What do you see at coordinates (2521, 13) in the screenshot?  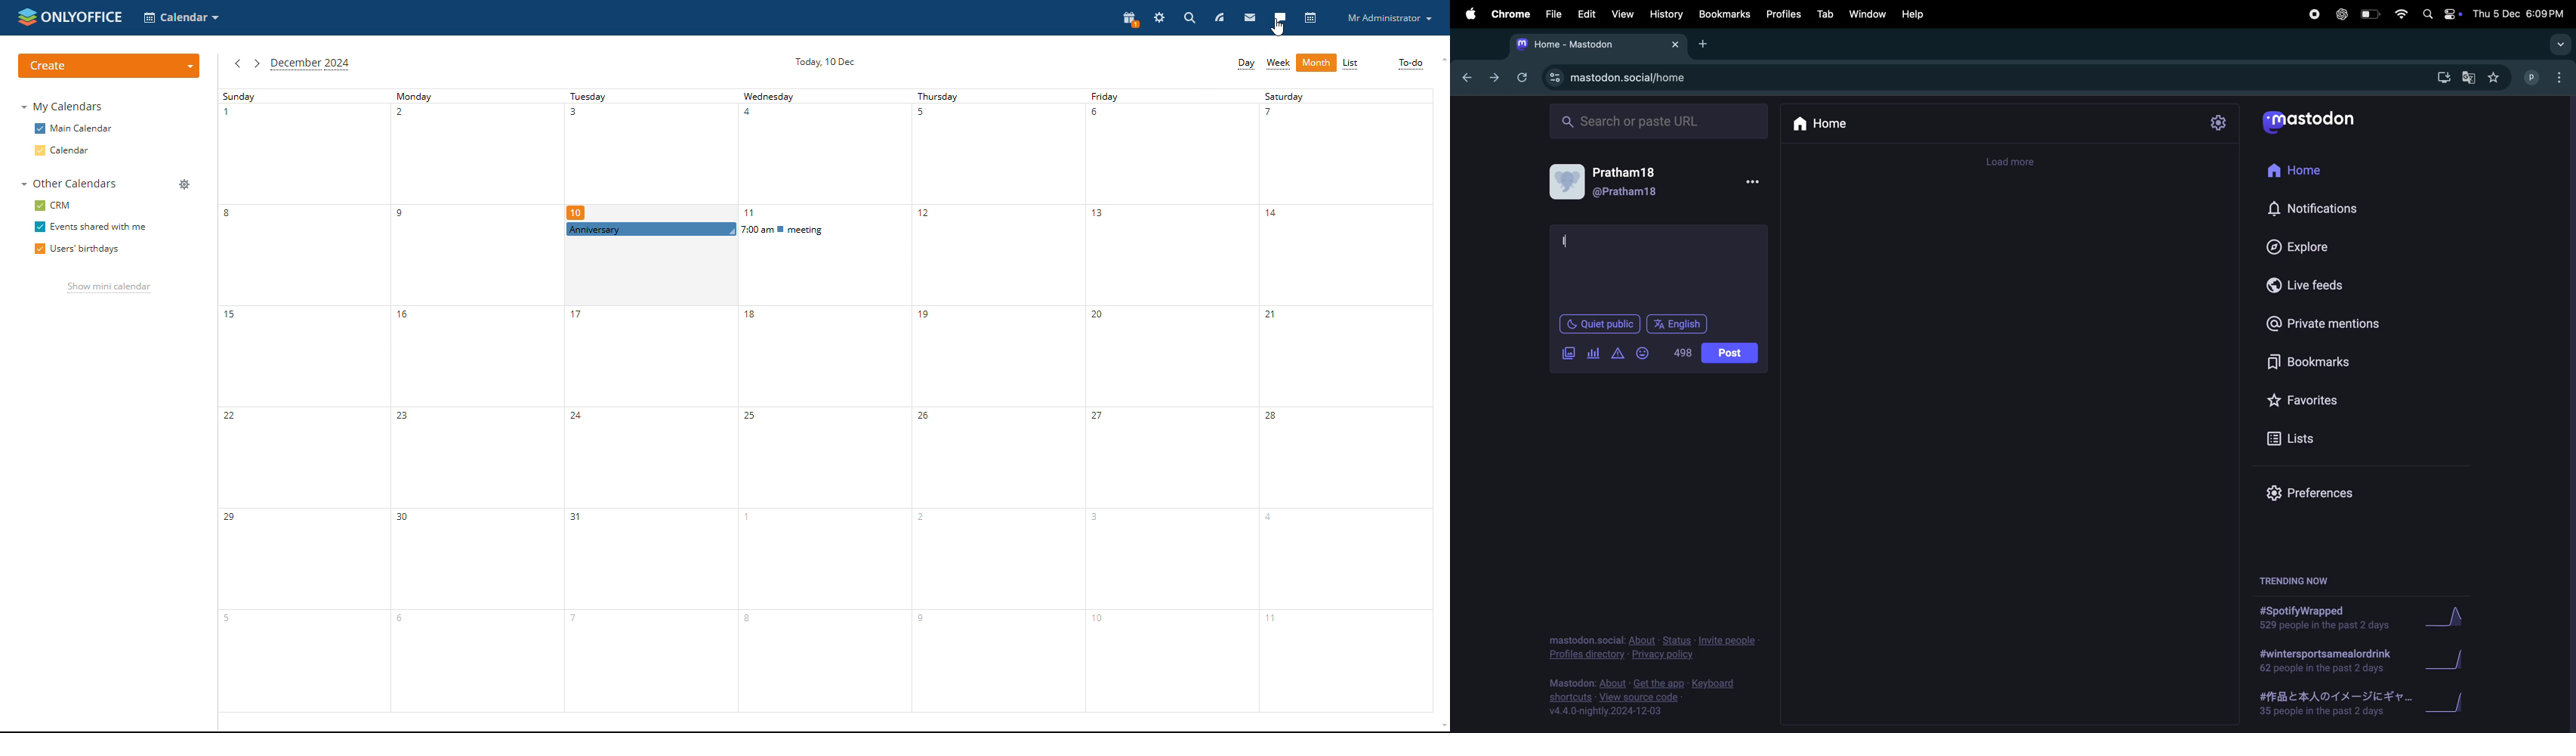 I see `date and time` at bounding box center [2521, 13].